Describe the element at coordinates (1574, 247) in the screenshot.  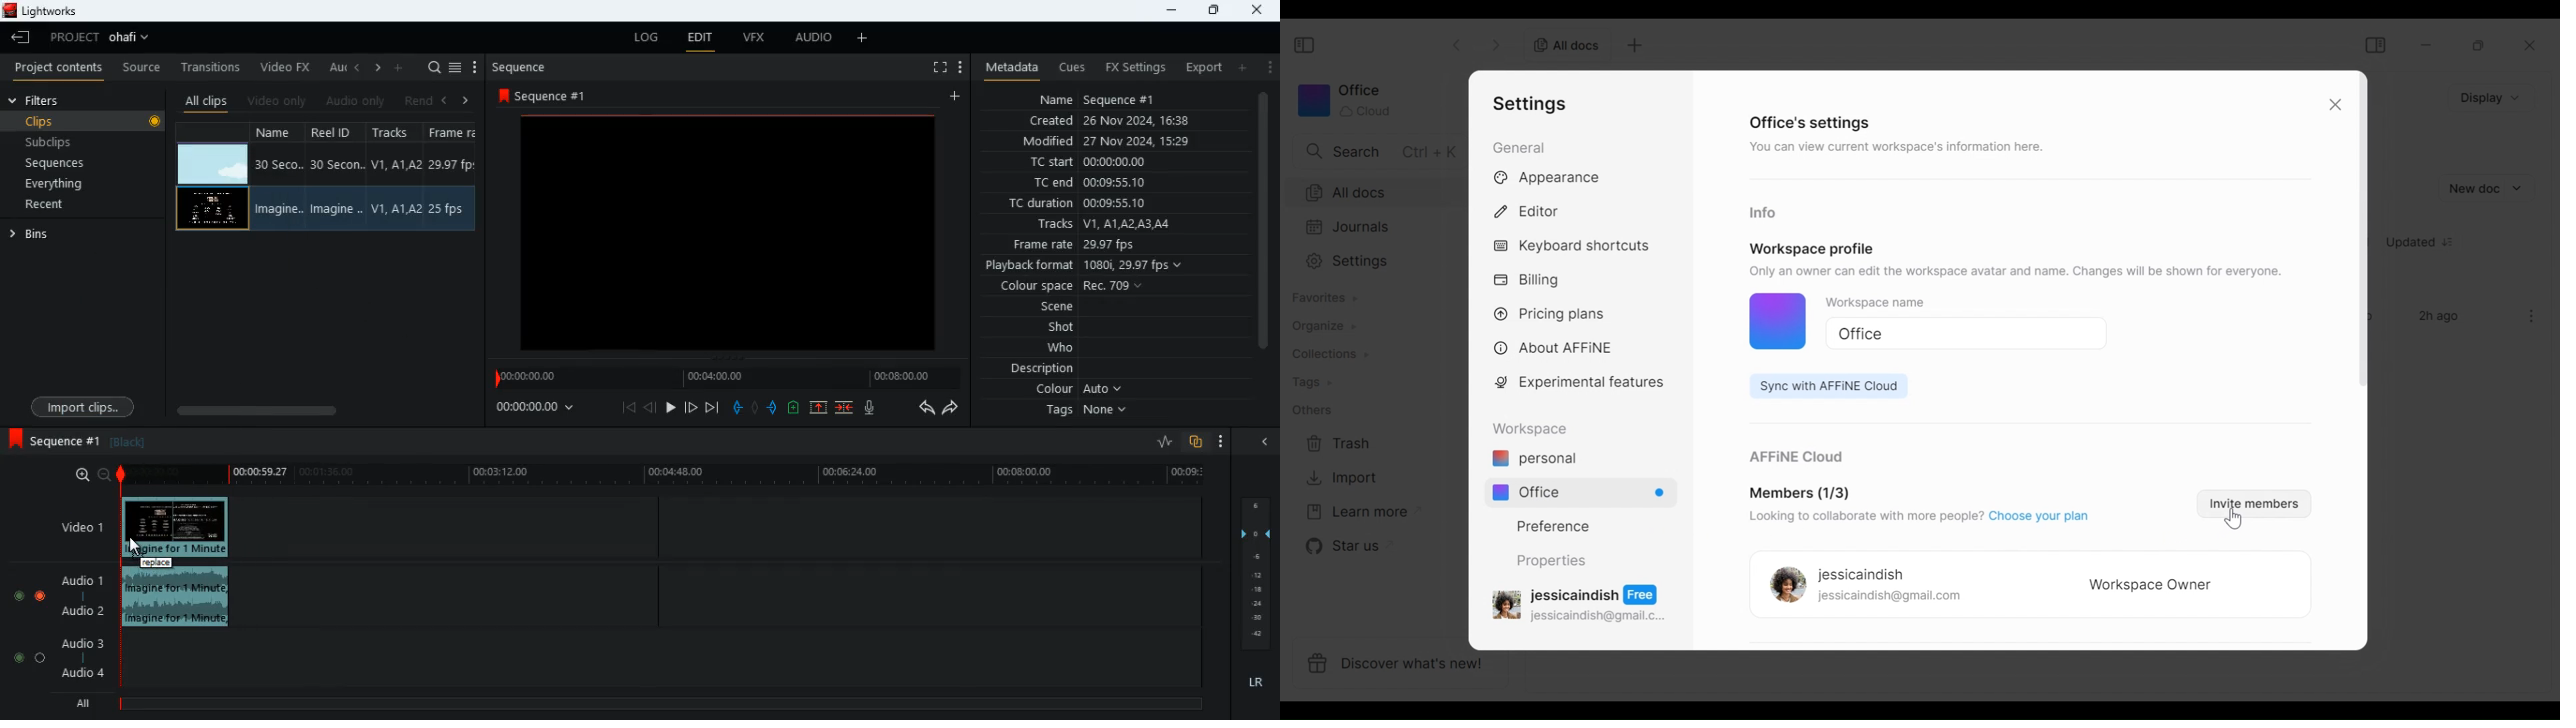
I see `Keyboard shortcuts` at that location.